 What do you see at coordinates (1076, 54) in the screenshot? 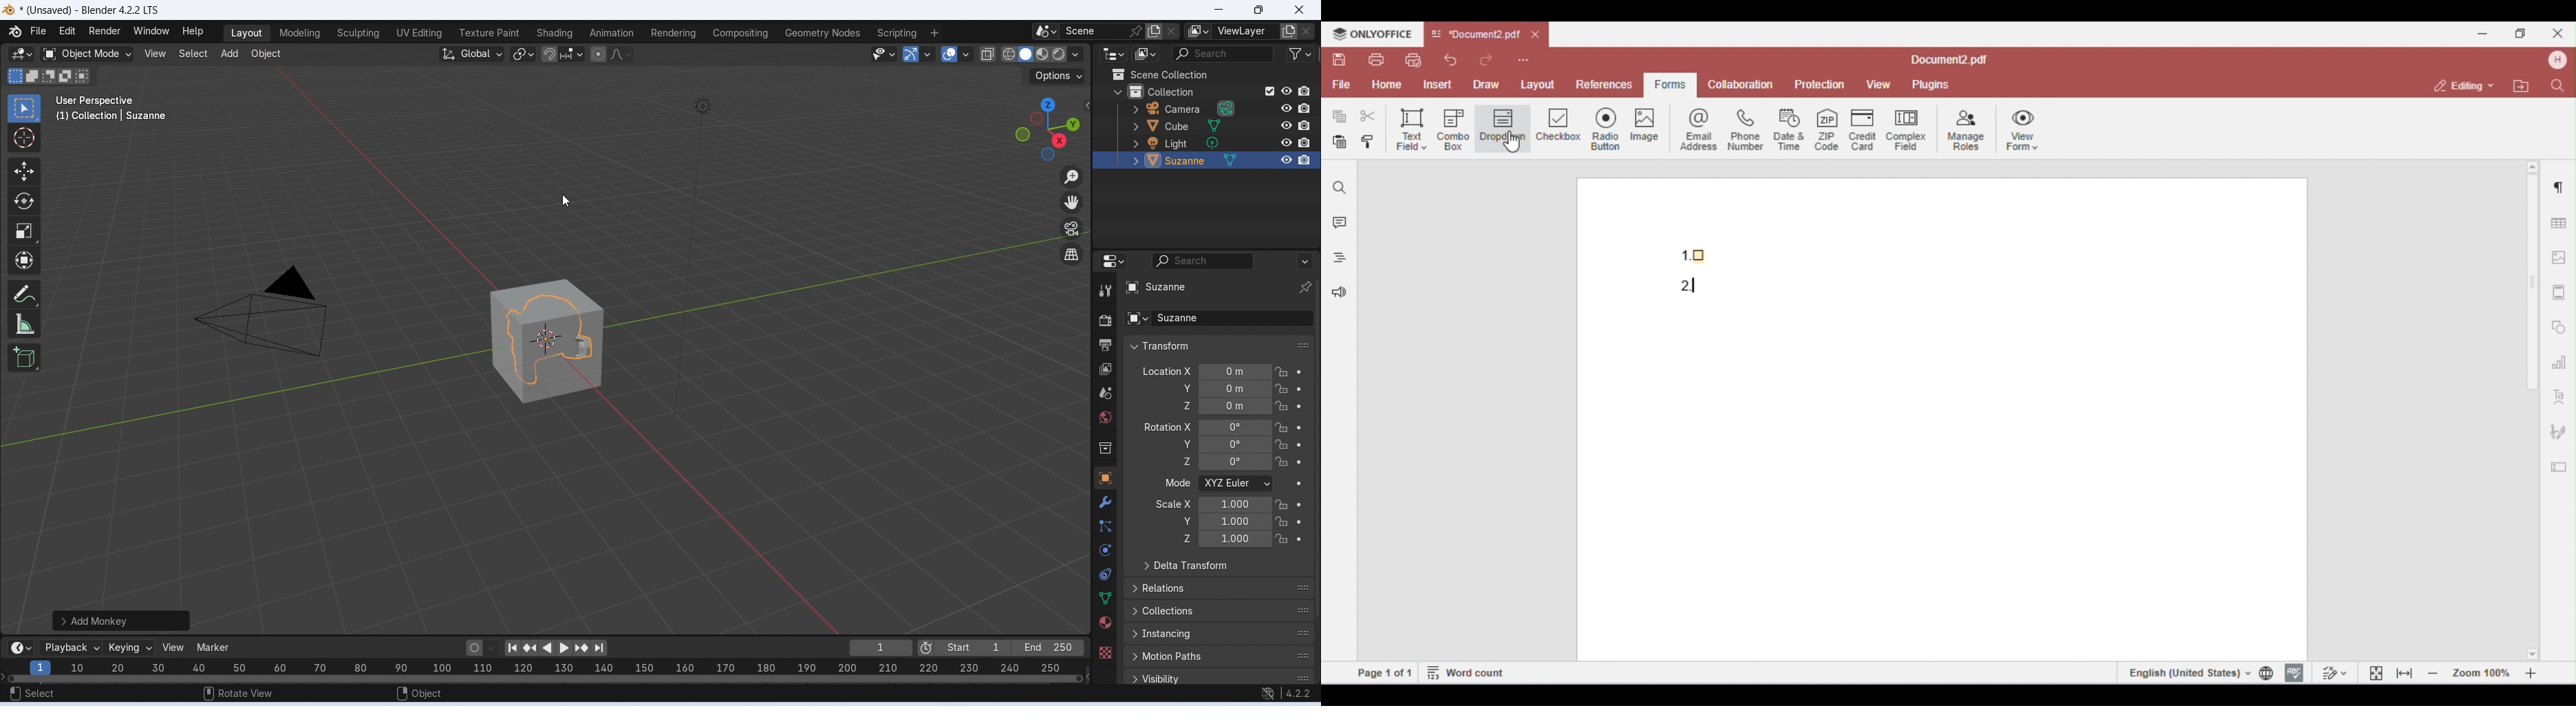
I see `shading` at bounding box center [1076, 54].